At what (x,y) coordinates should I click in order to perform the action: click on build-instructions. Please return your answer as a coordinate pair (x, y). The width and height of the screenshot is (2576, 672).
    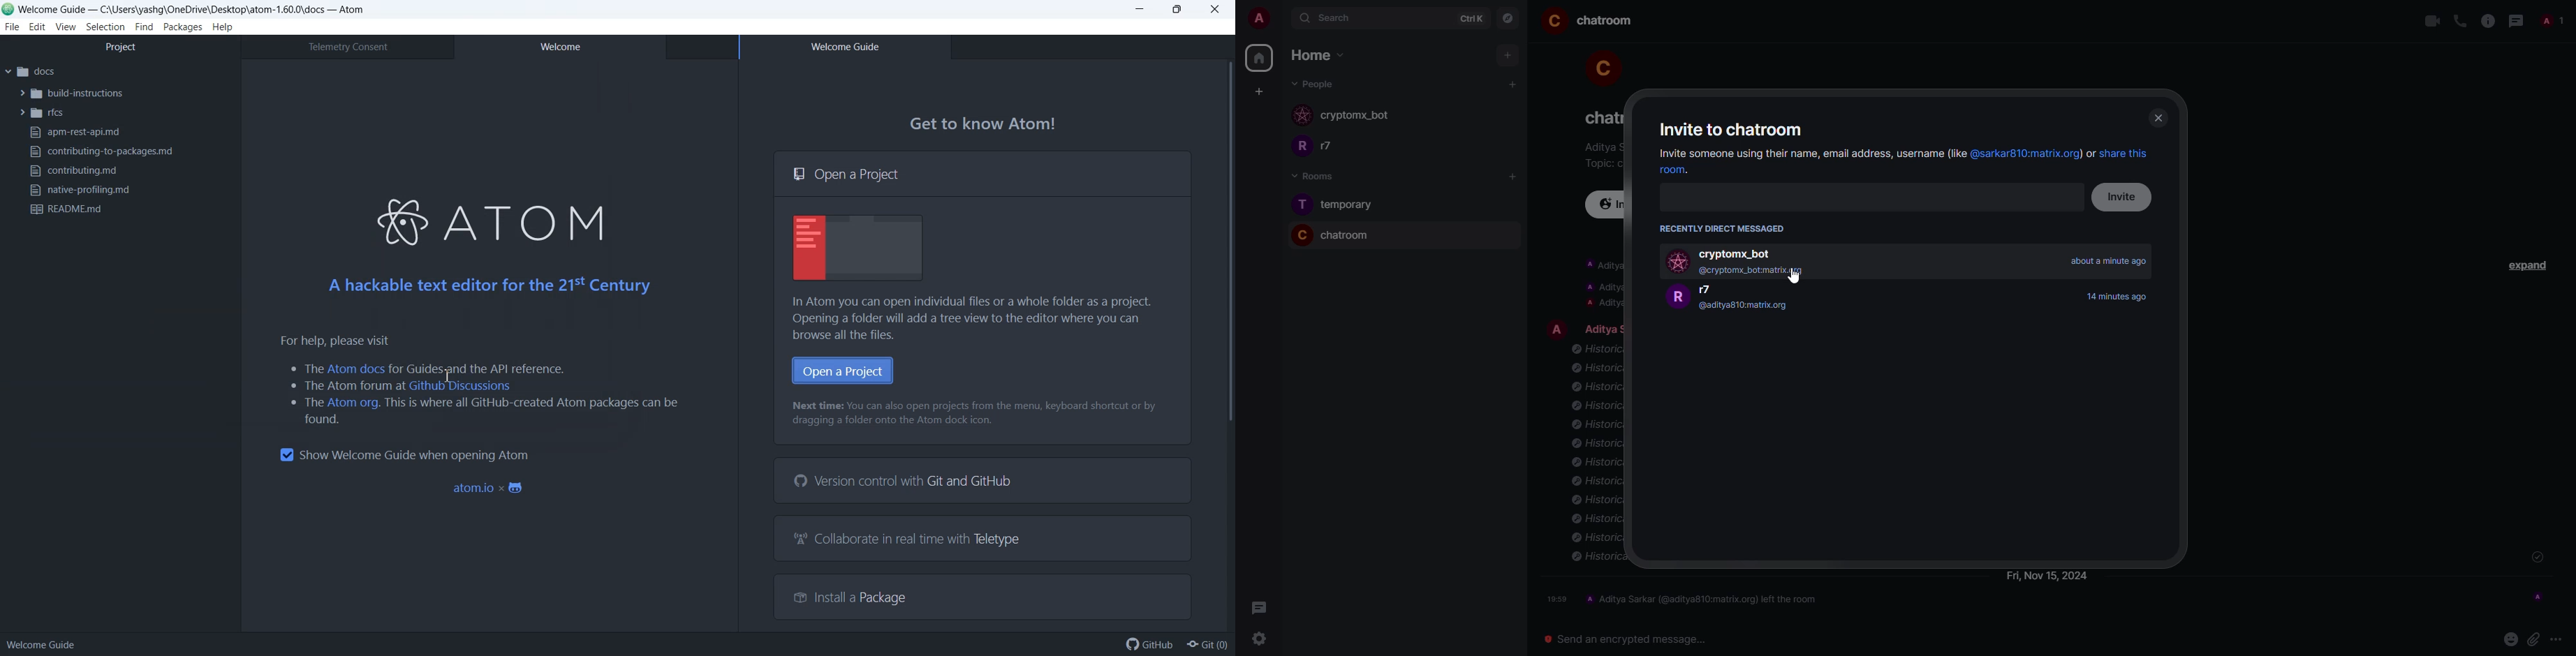
    Looking at the image, I should click on (72, 93).